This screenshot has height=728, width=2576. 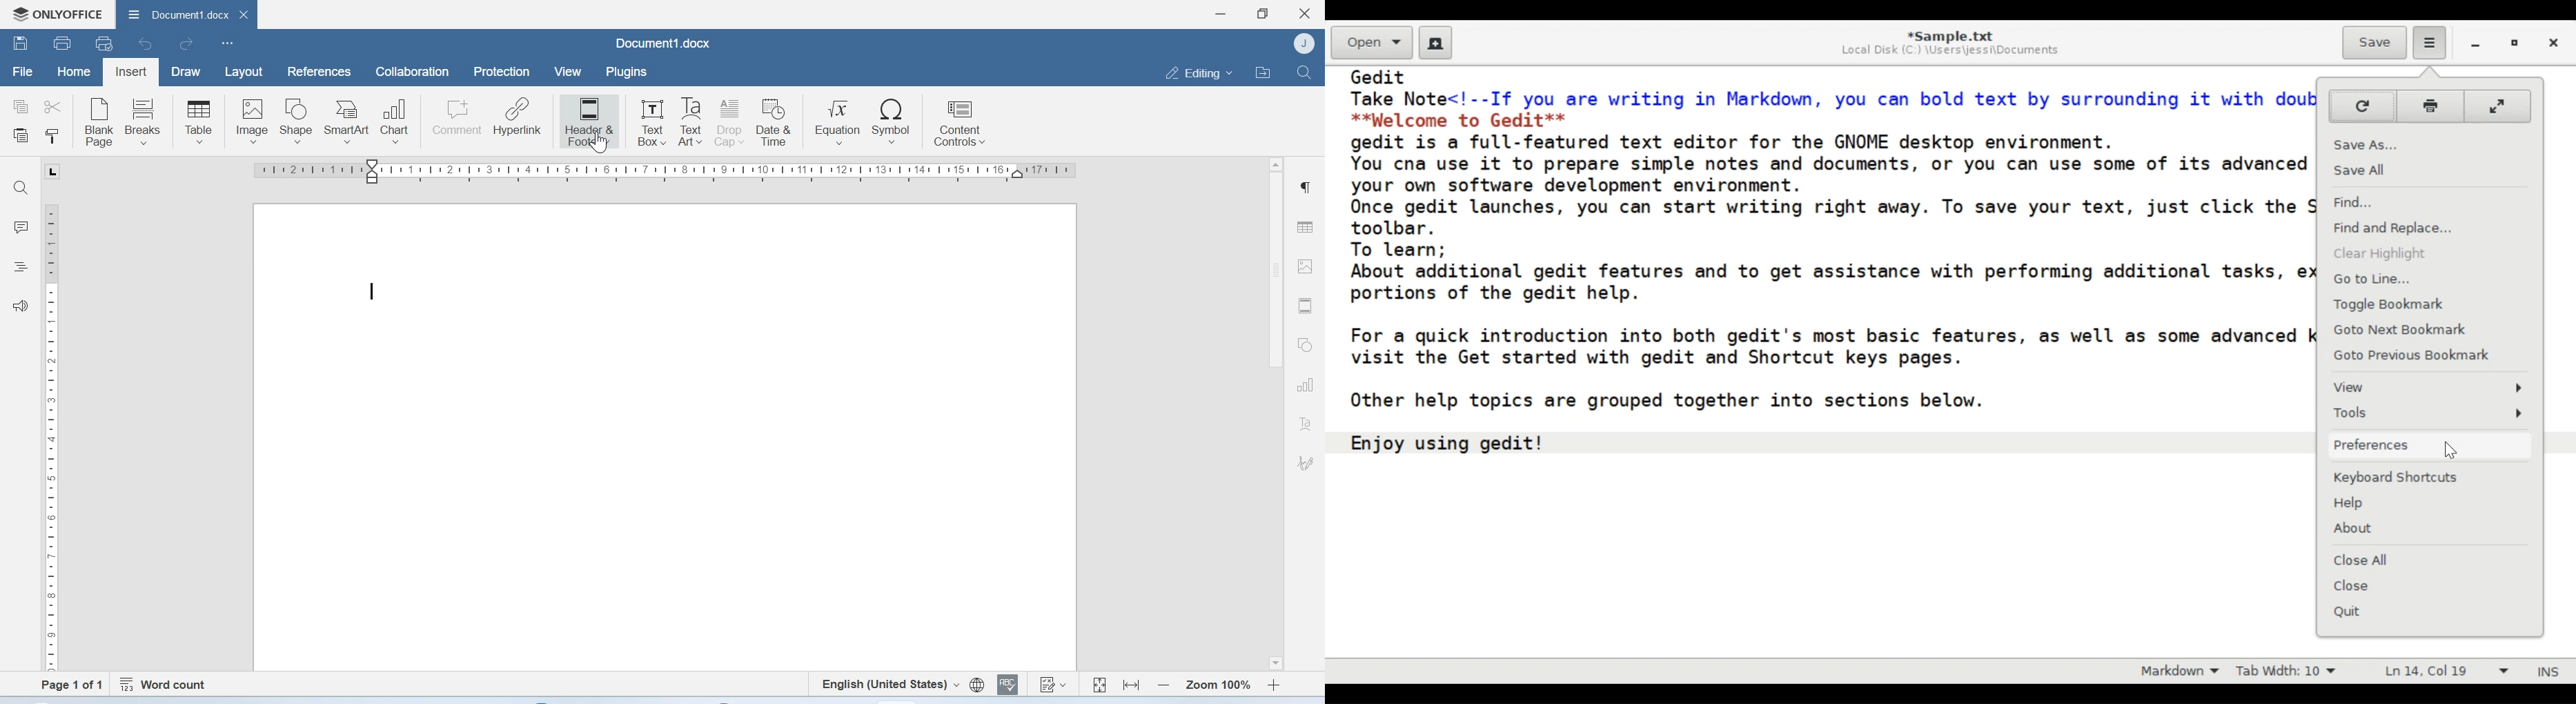 What do you see at coordinates (667, 173) in the screenshot?
I see `Scale` at bounding box center [667, 173].